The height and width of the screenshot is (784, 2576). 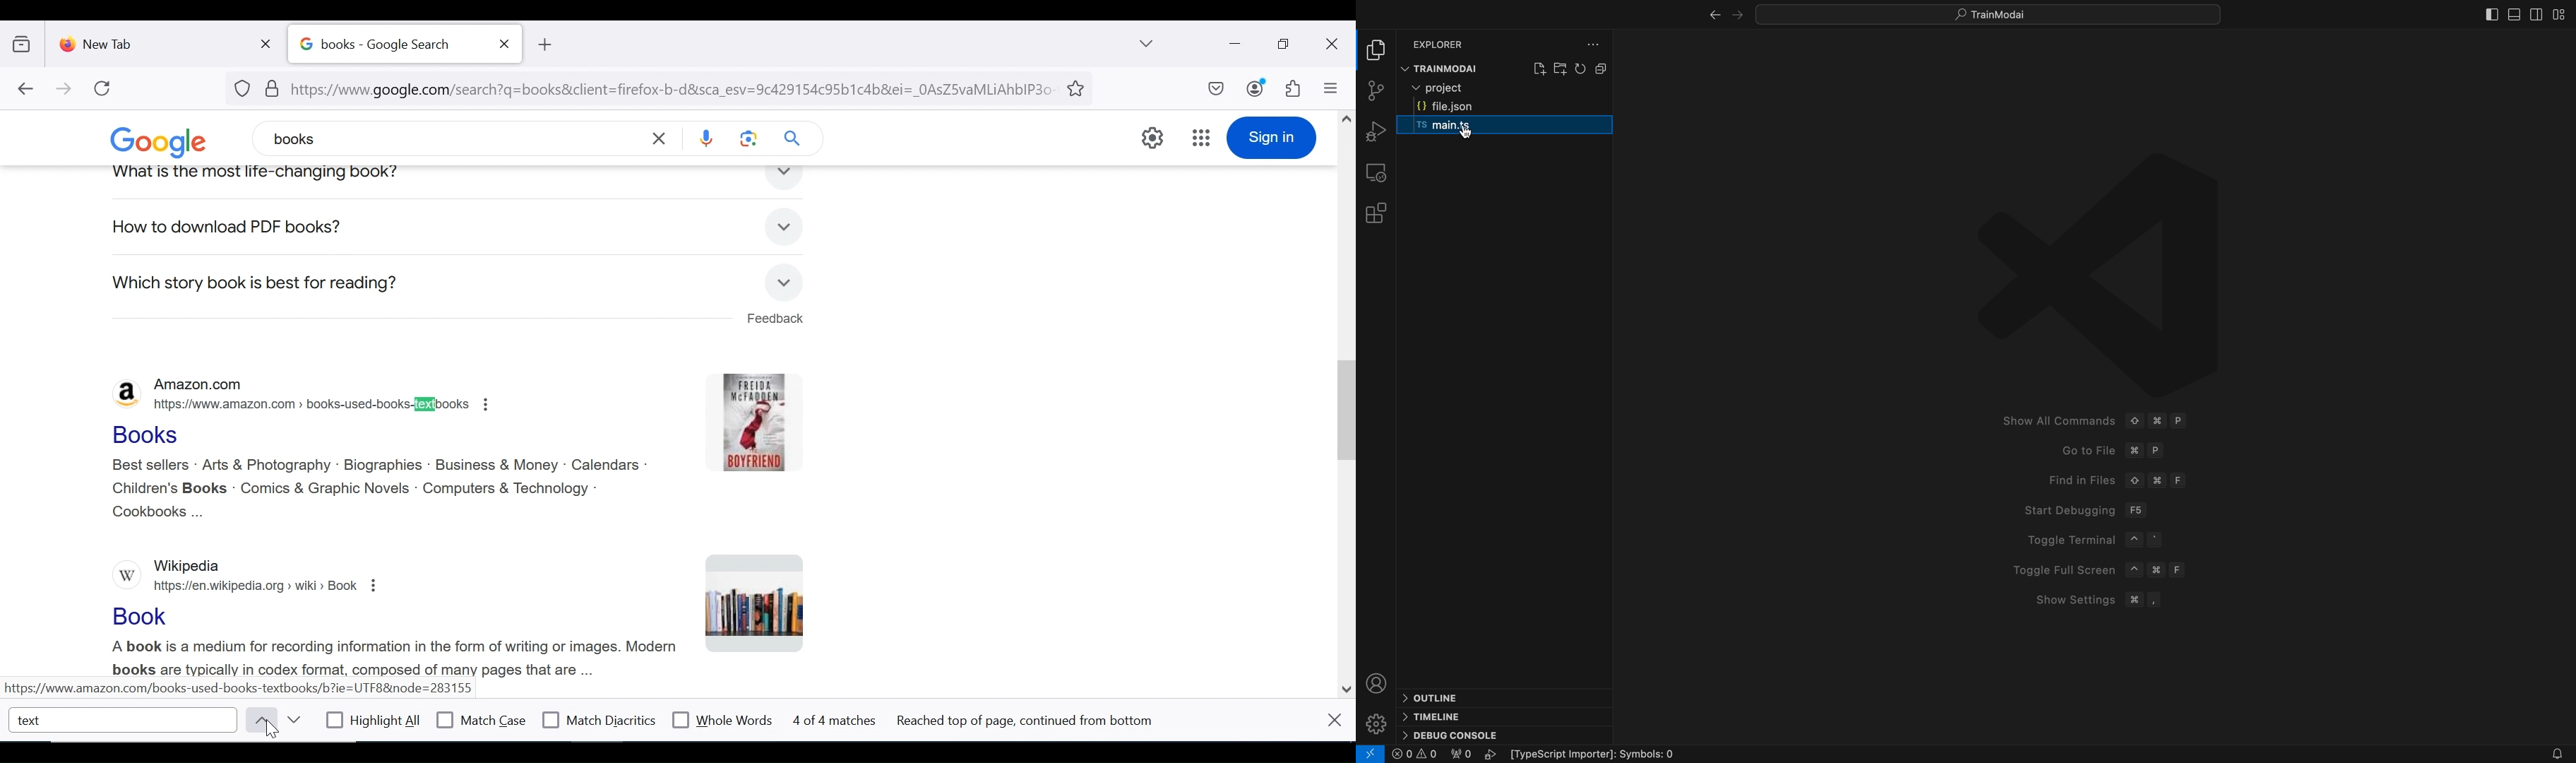 What do you see at coordinates (124, 719) in the screenshot?
I see `text` at bounding box center [124, 719].